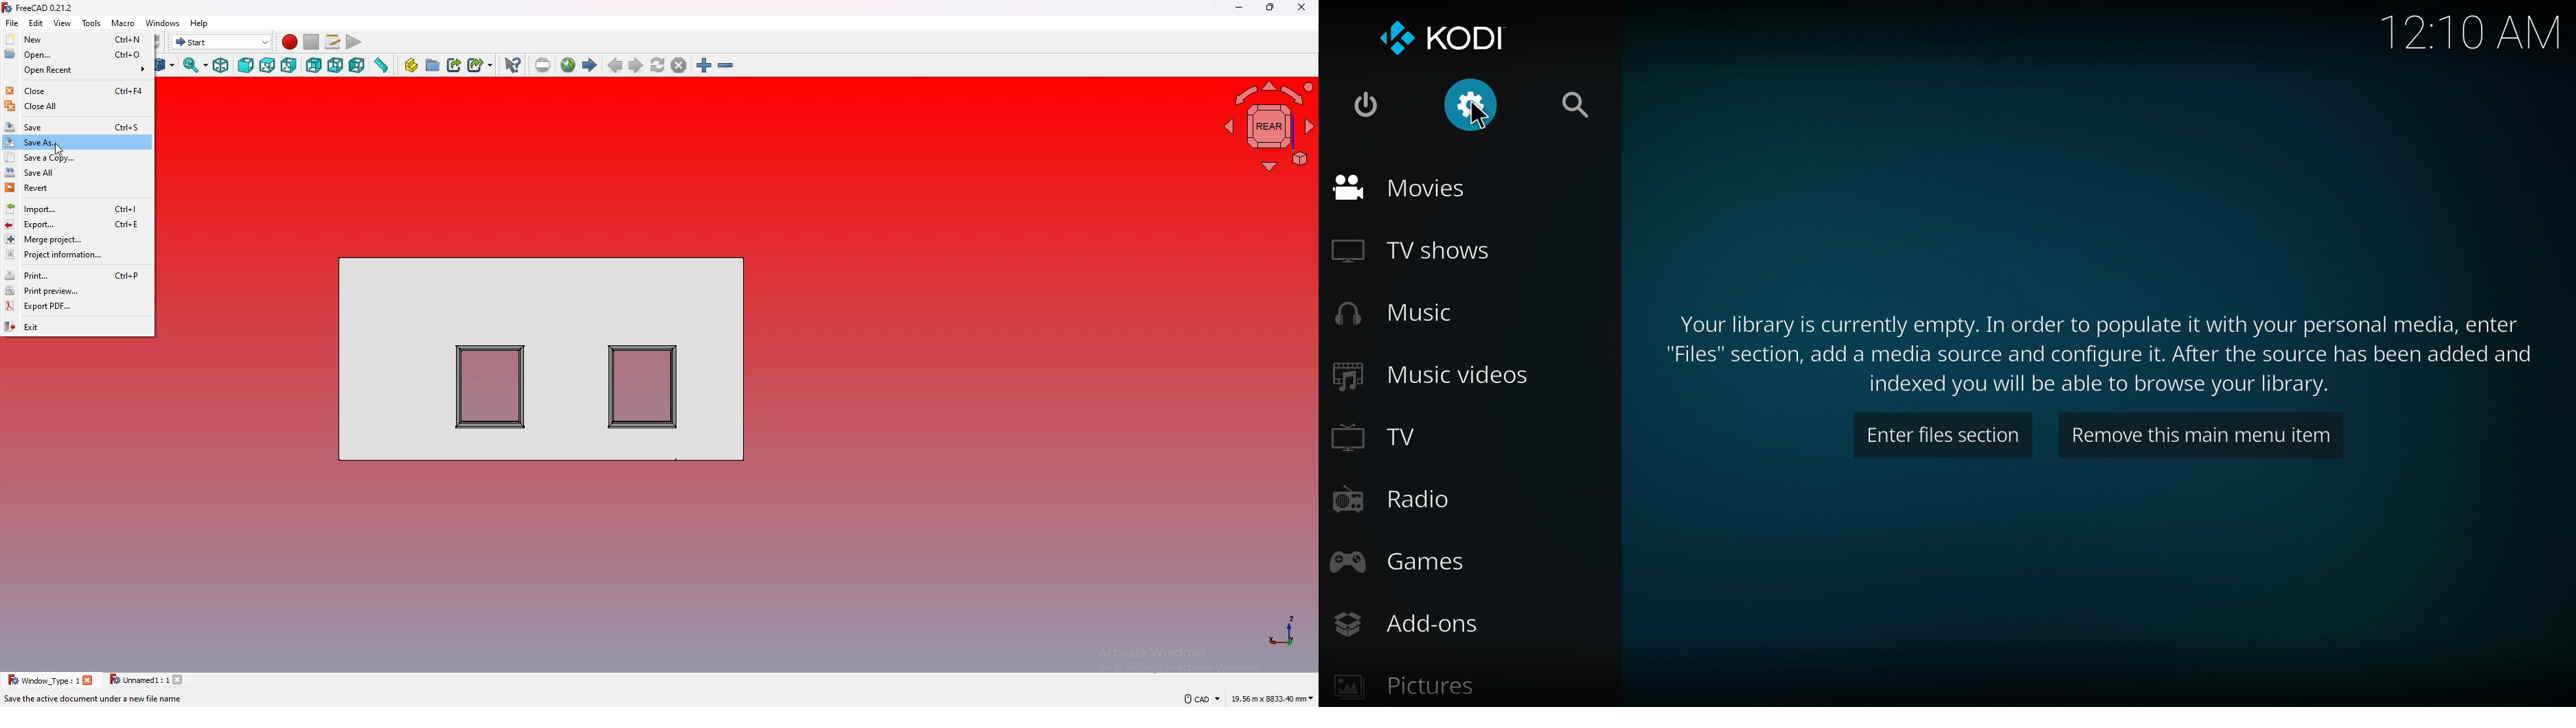  What do you see at coordinates (161, 23) in the screenshot?
I see `windows` at bounding box center [161, 23].